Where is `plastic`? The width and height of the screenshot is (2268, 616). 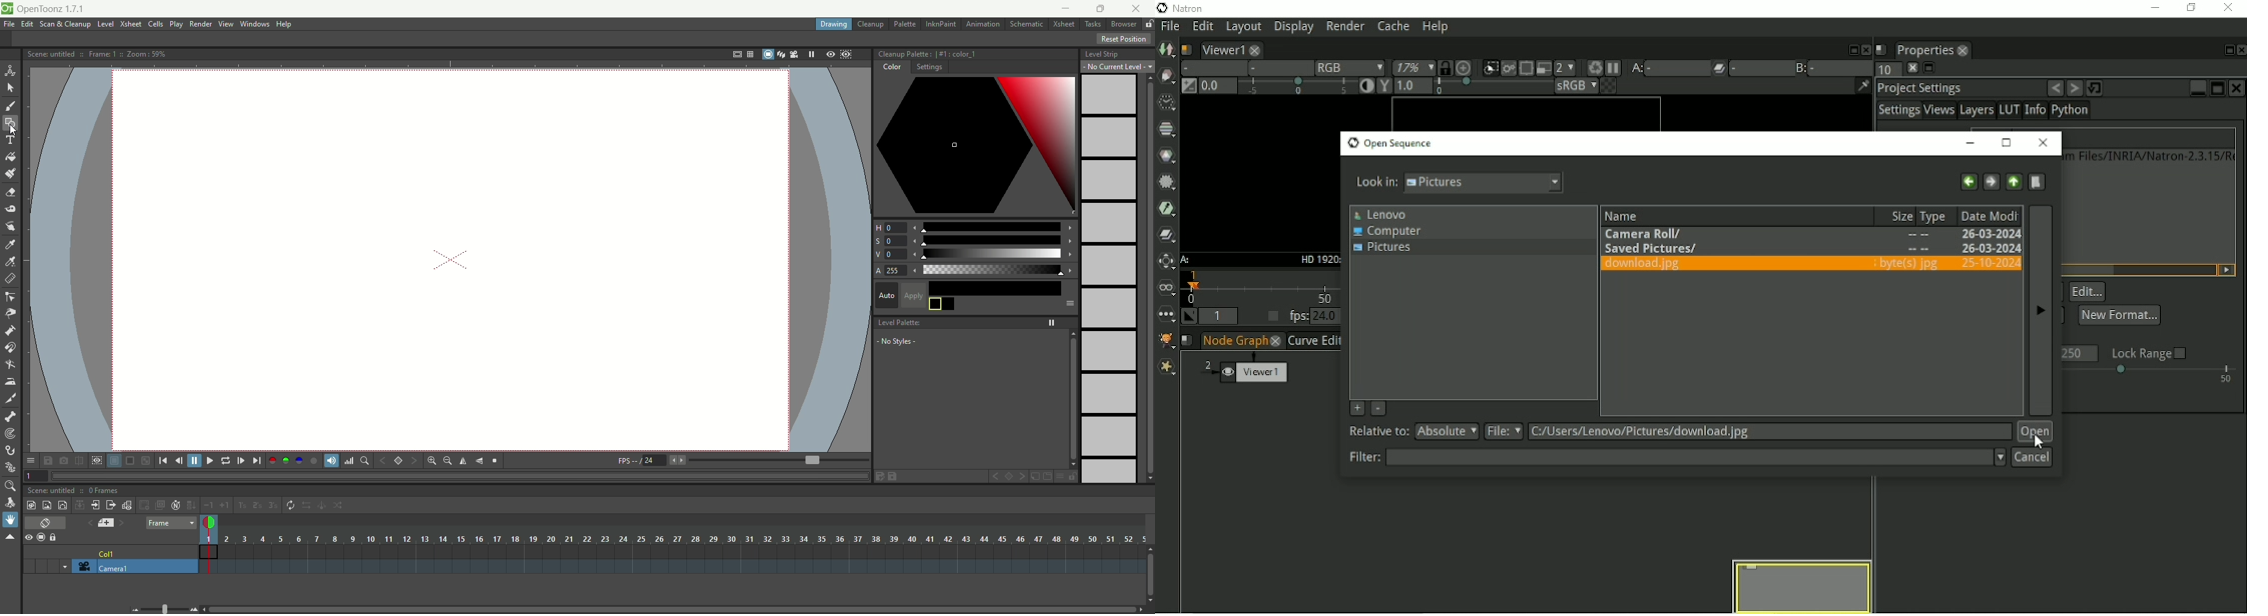
plastic is located at coordinates (9, 468).